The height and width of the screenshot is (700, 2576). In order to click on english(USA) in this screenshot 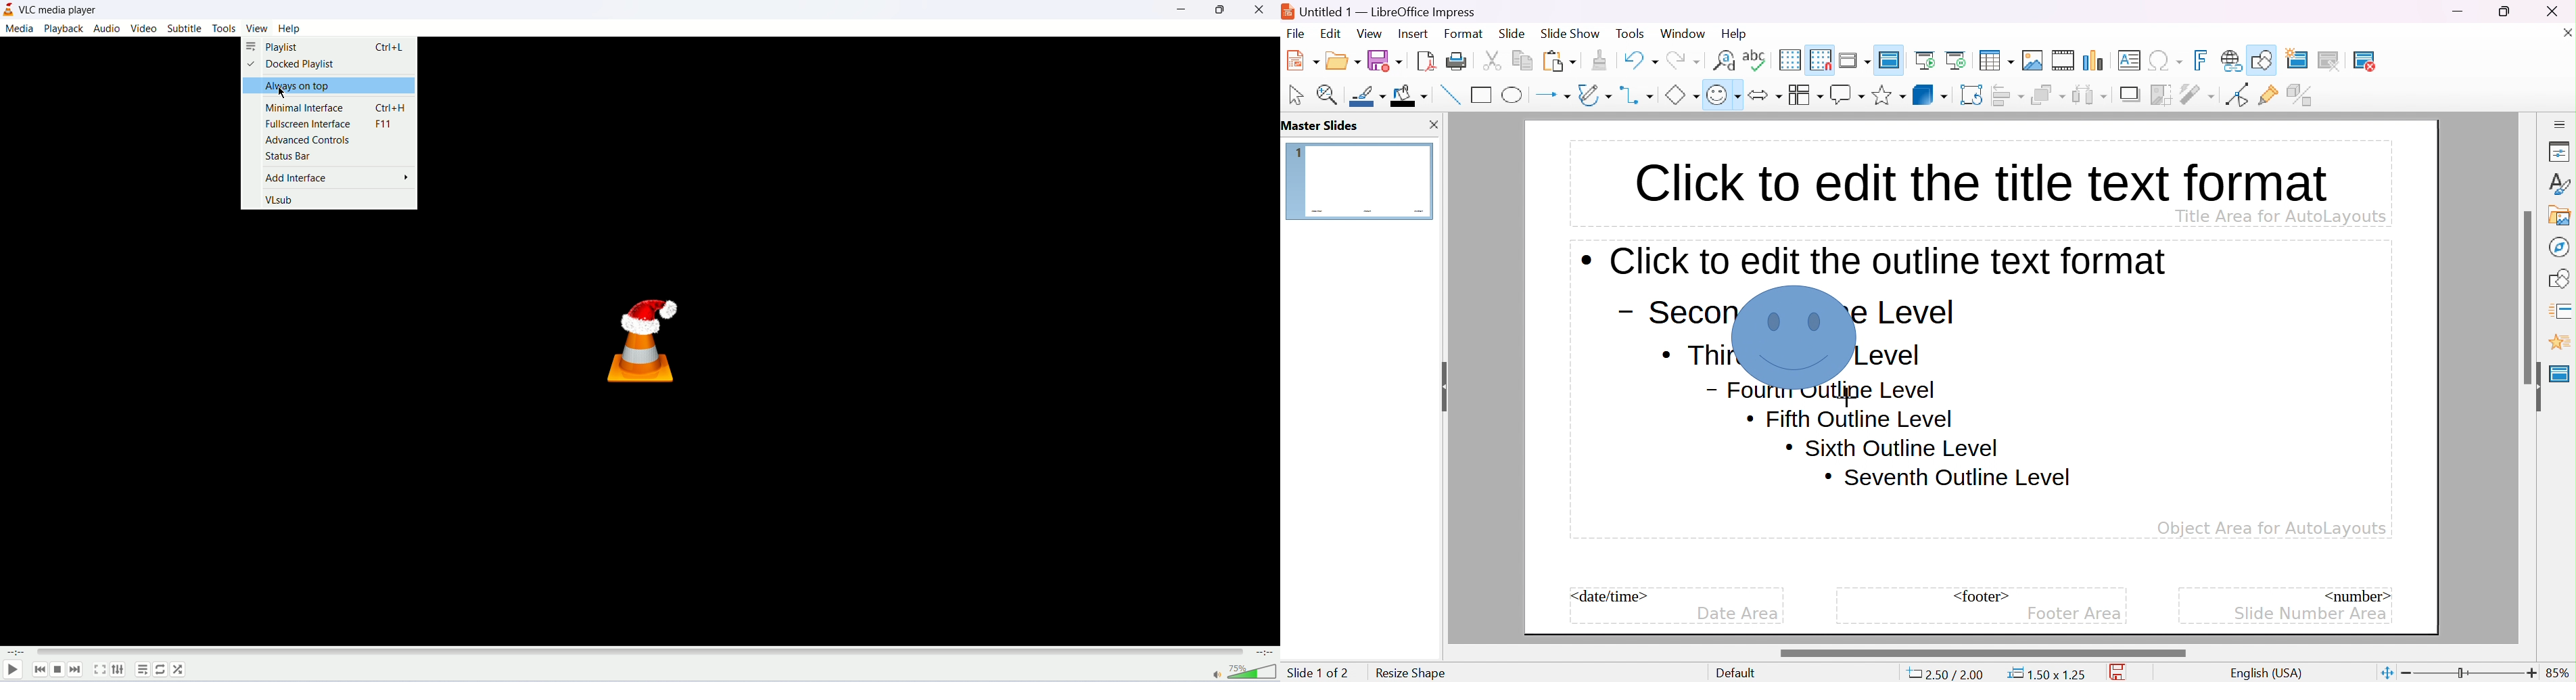, I will do `click(2267, 673)`.